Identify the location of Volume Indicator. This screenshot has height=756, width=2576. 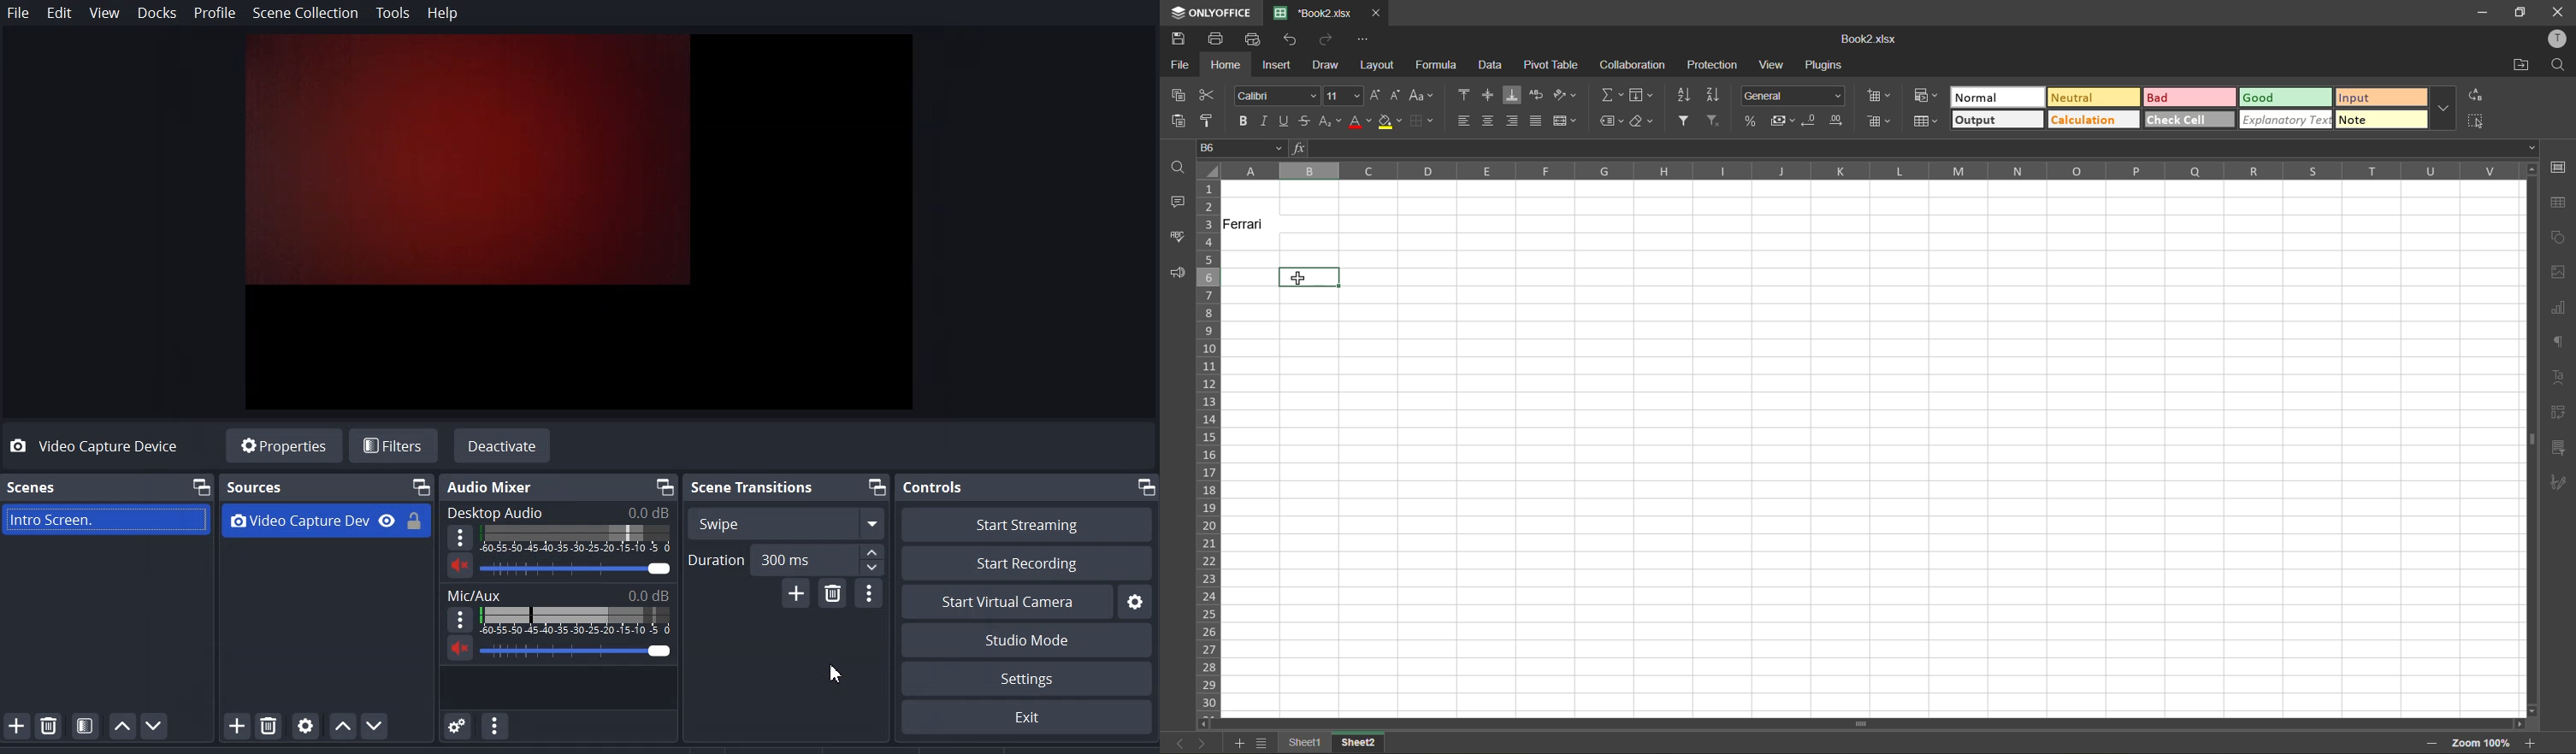
(575, 621).